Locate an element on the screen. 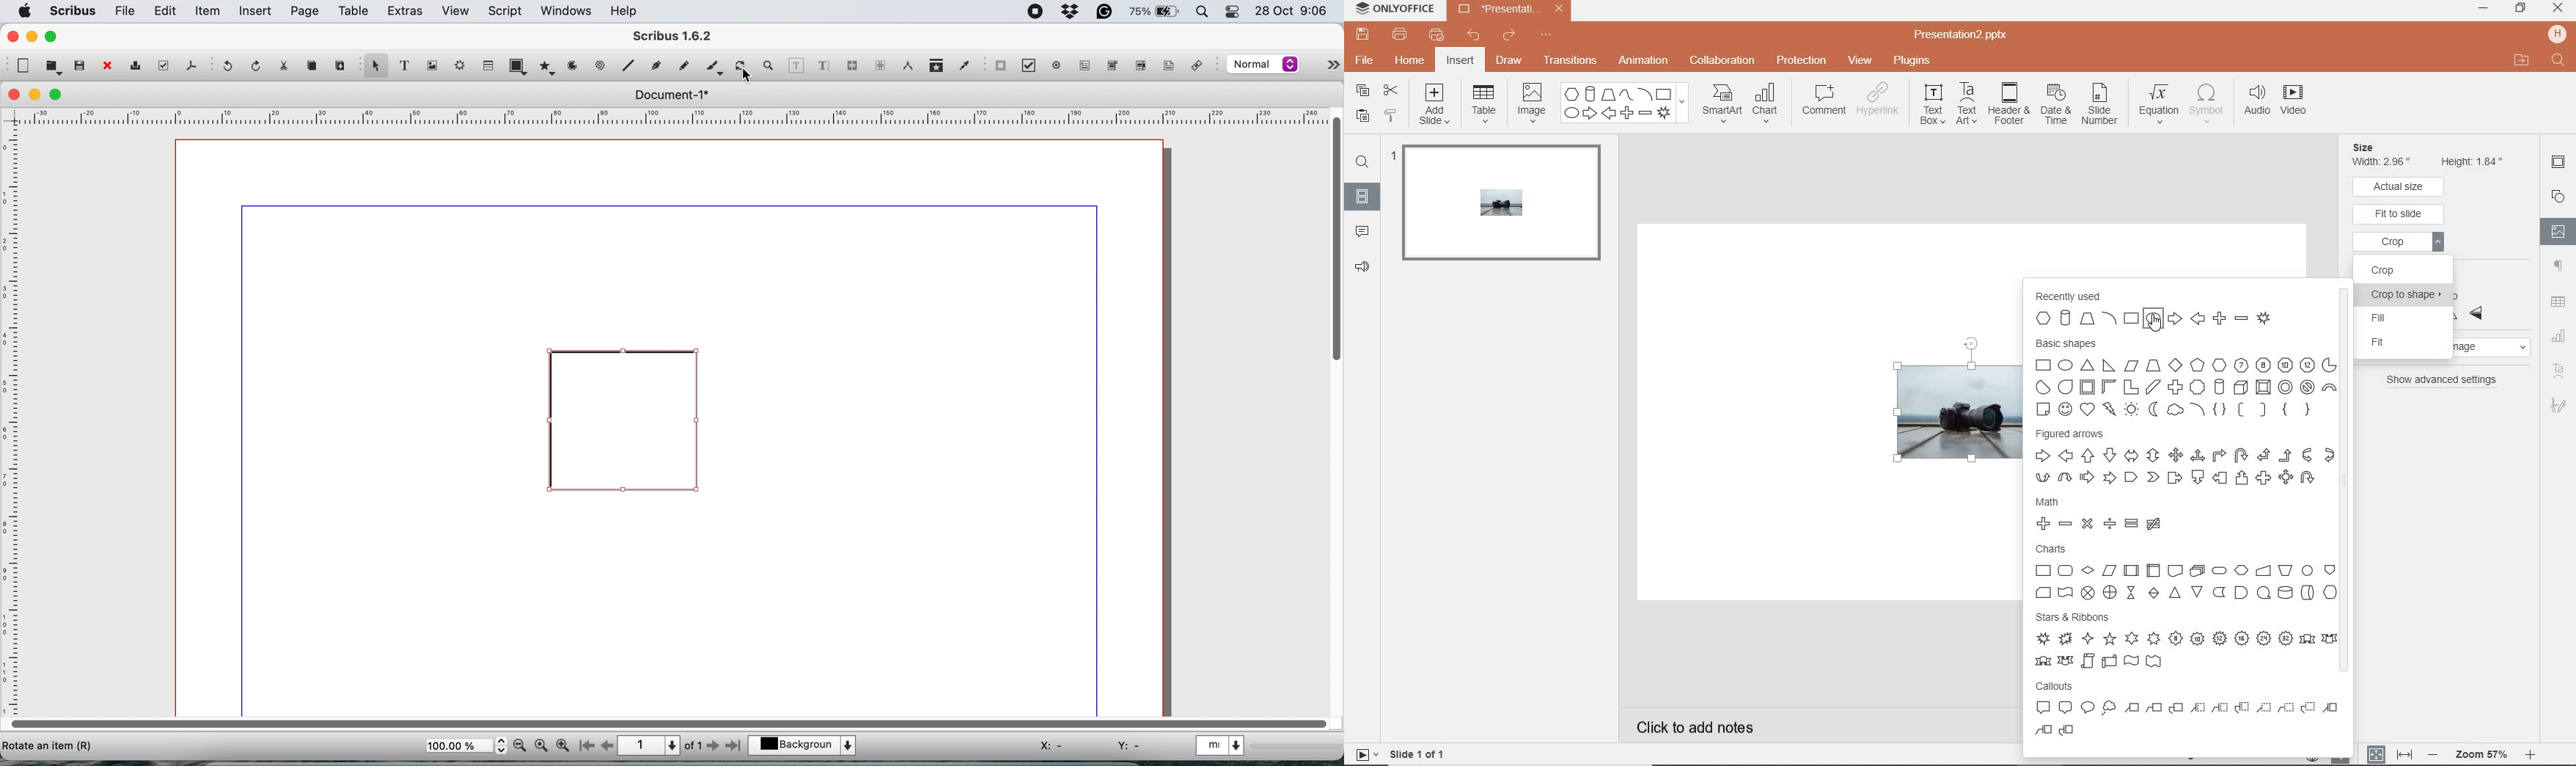  horizontal scroll bar is located at coordinates (664, 722).